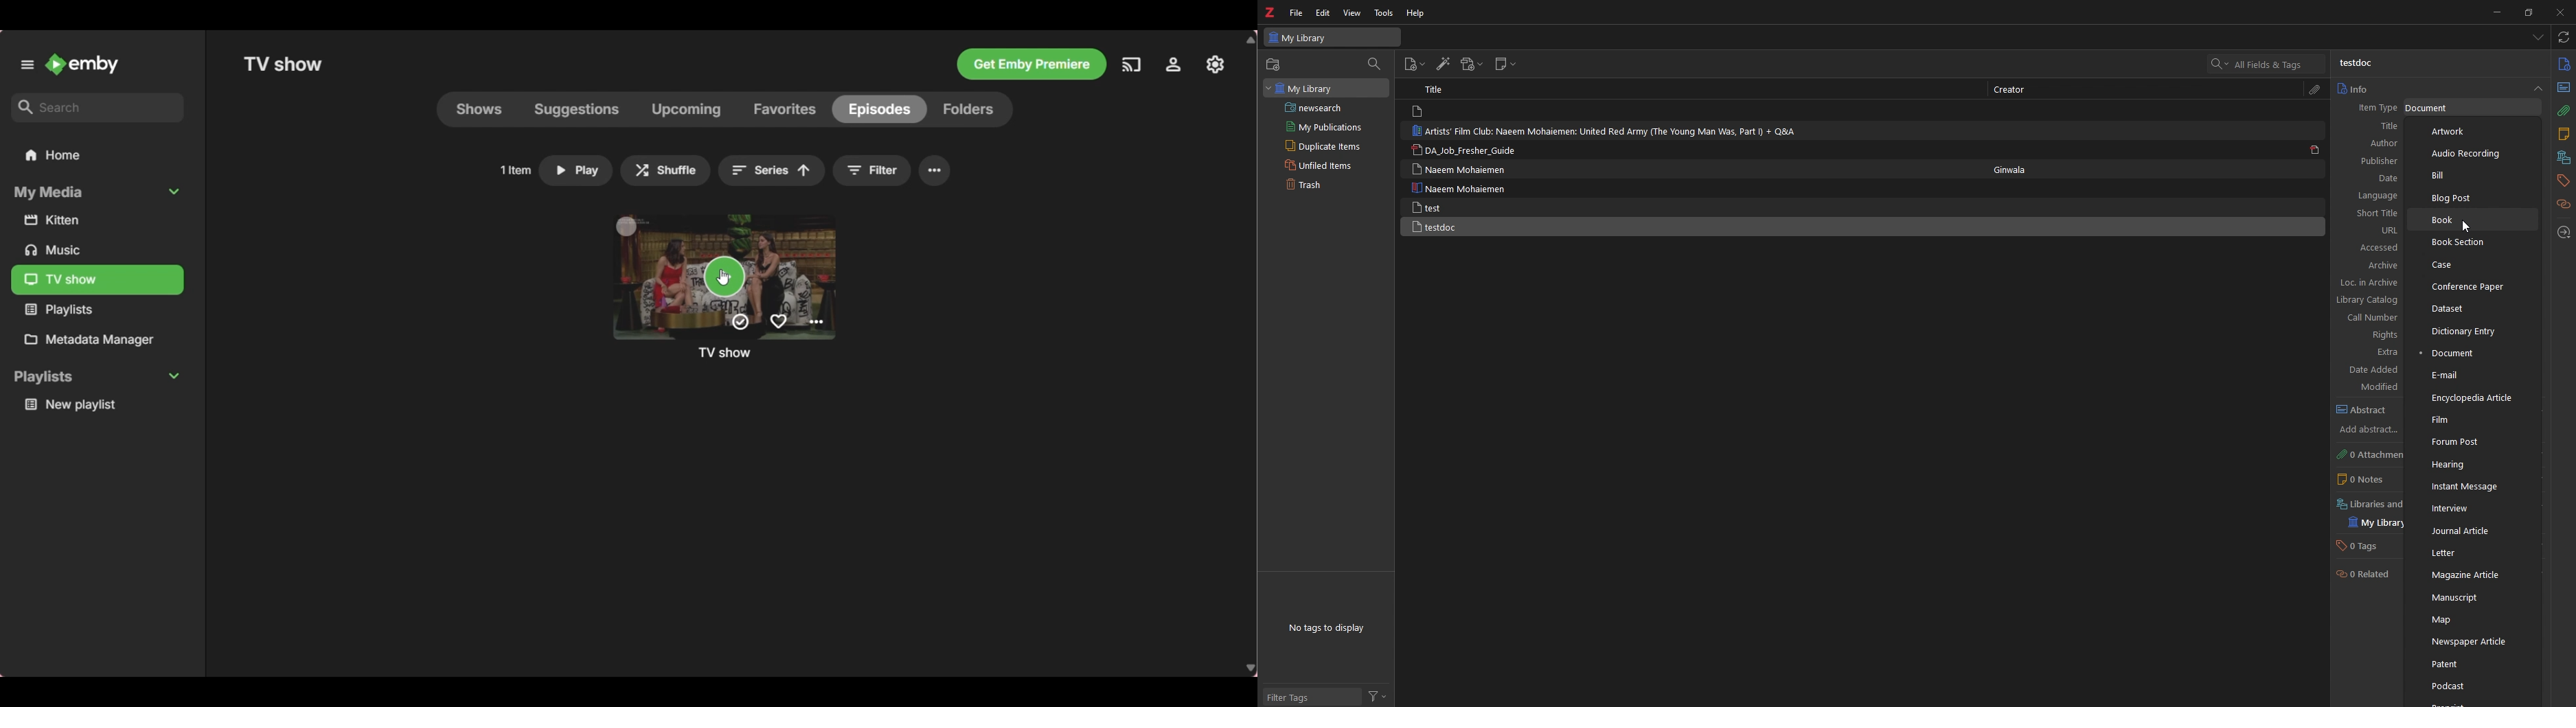  What do you see at coordinates (1473, 64) in the screenshot?
I see `add attachment` at bounding box center [1473, 64].